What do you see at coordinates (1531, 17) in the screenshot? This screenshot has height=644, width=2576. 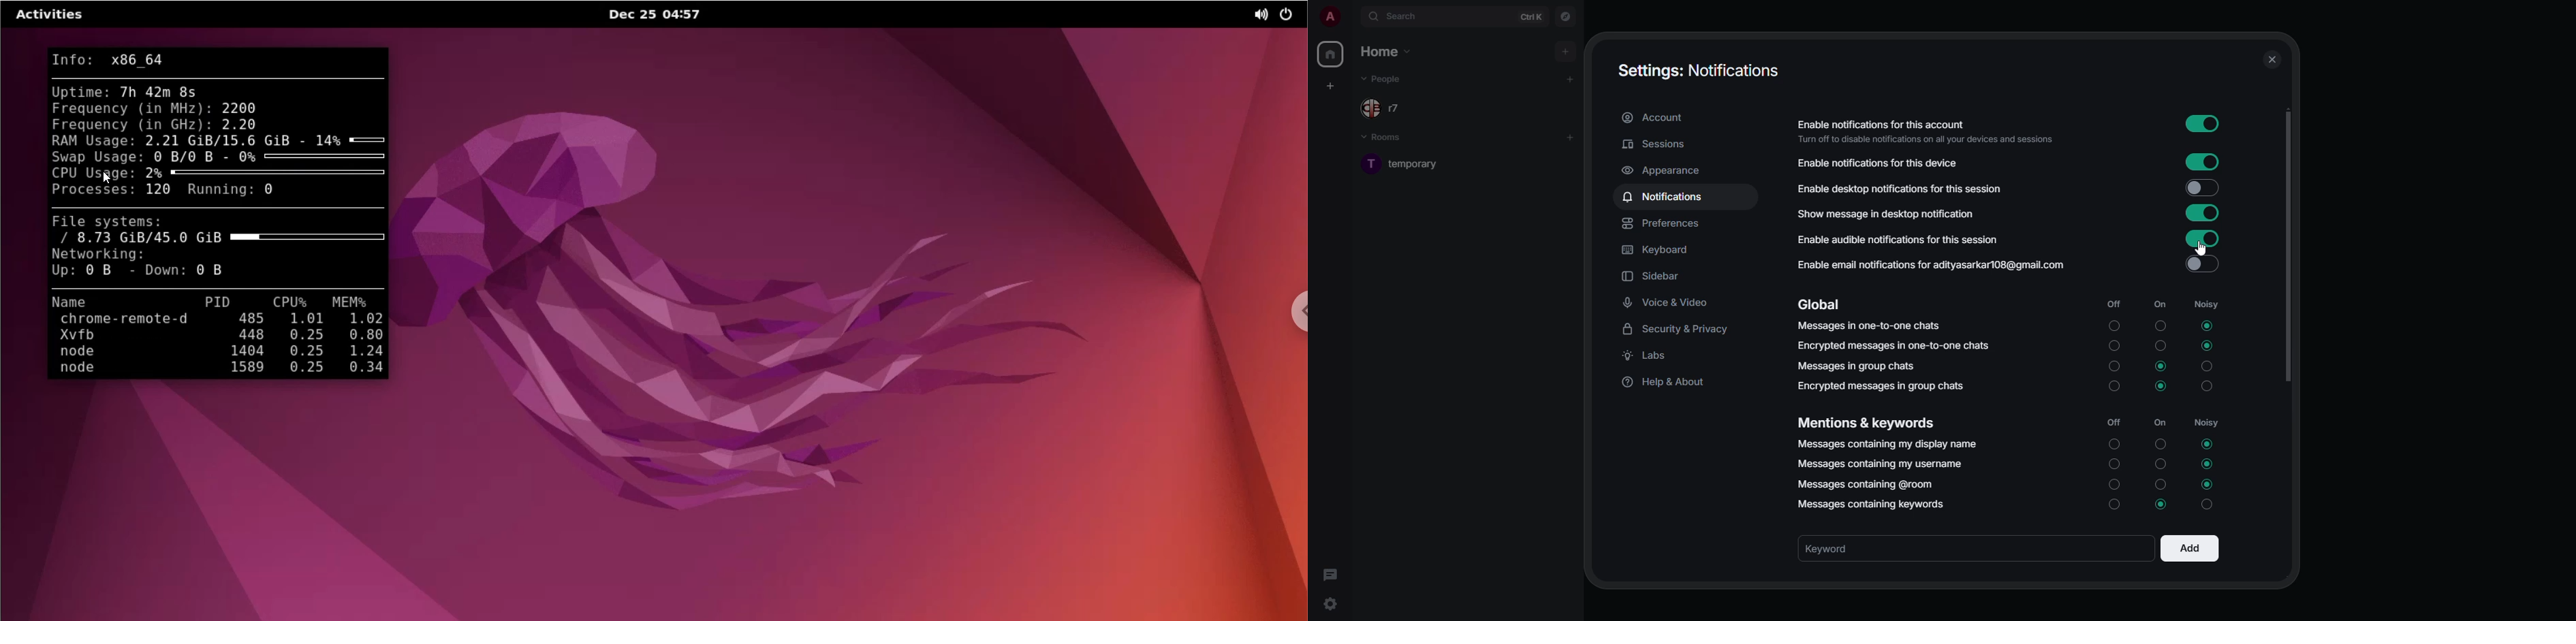 I see `ctrl K` at bounding box center [1531, 17].